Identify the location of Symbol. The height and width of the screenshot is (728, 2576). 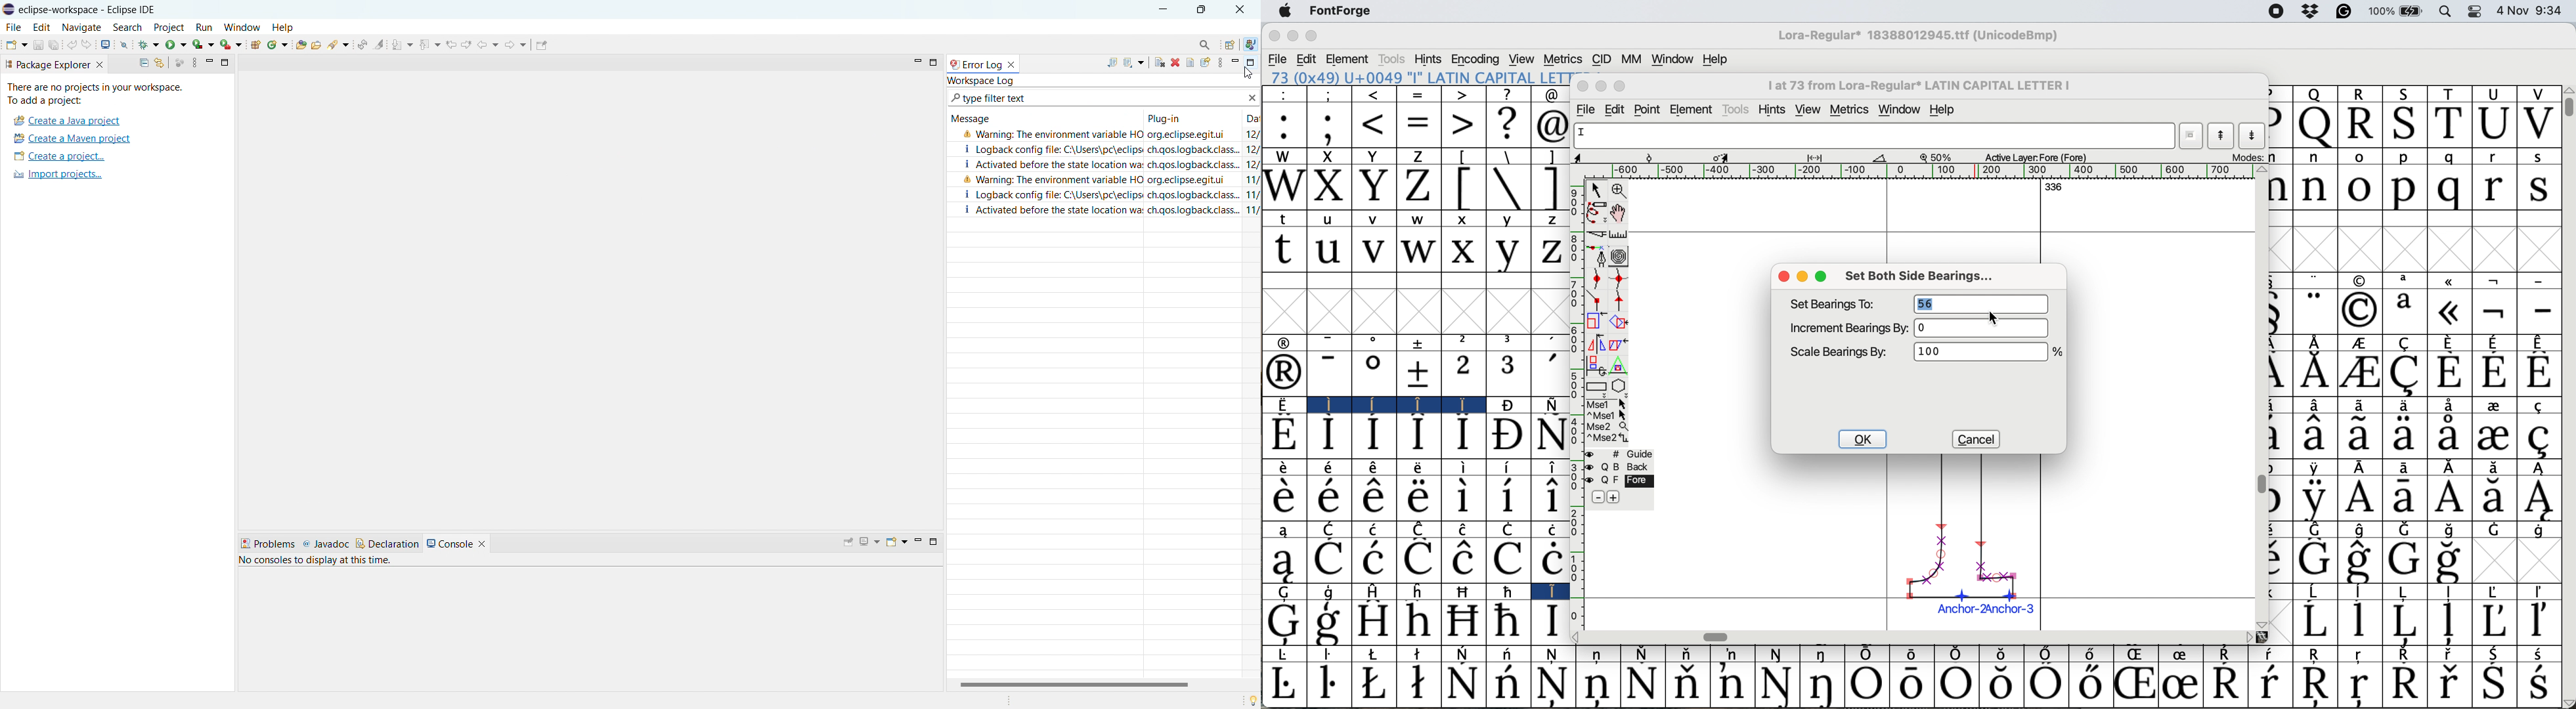
(2366, 468).